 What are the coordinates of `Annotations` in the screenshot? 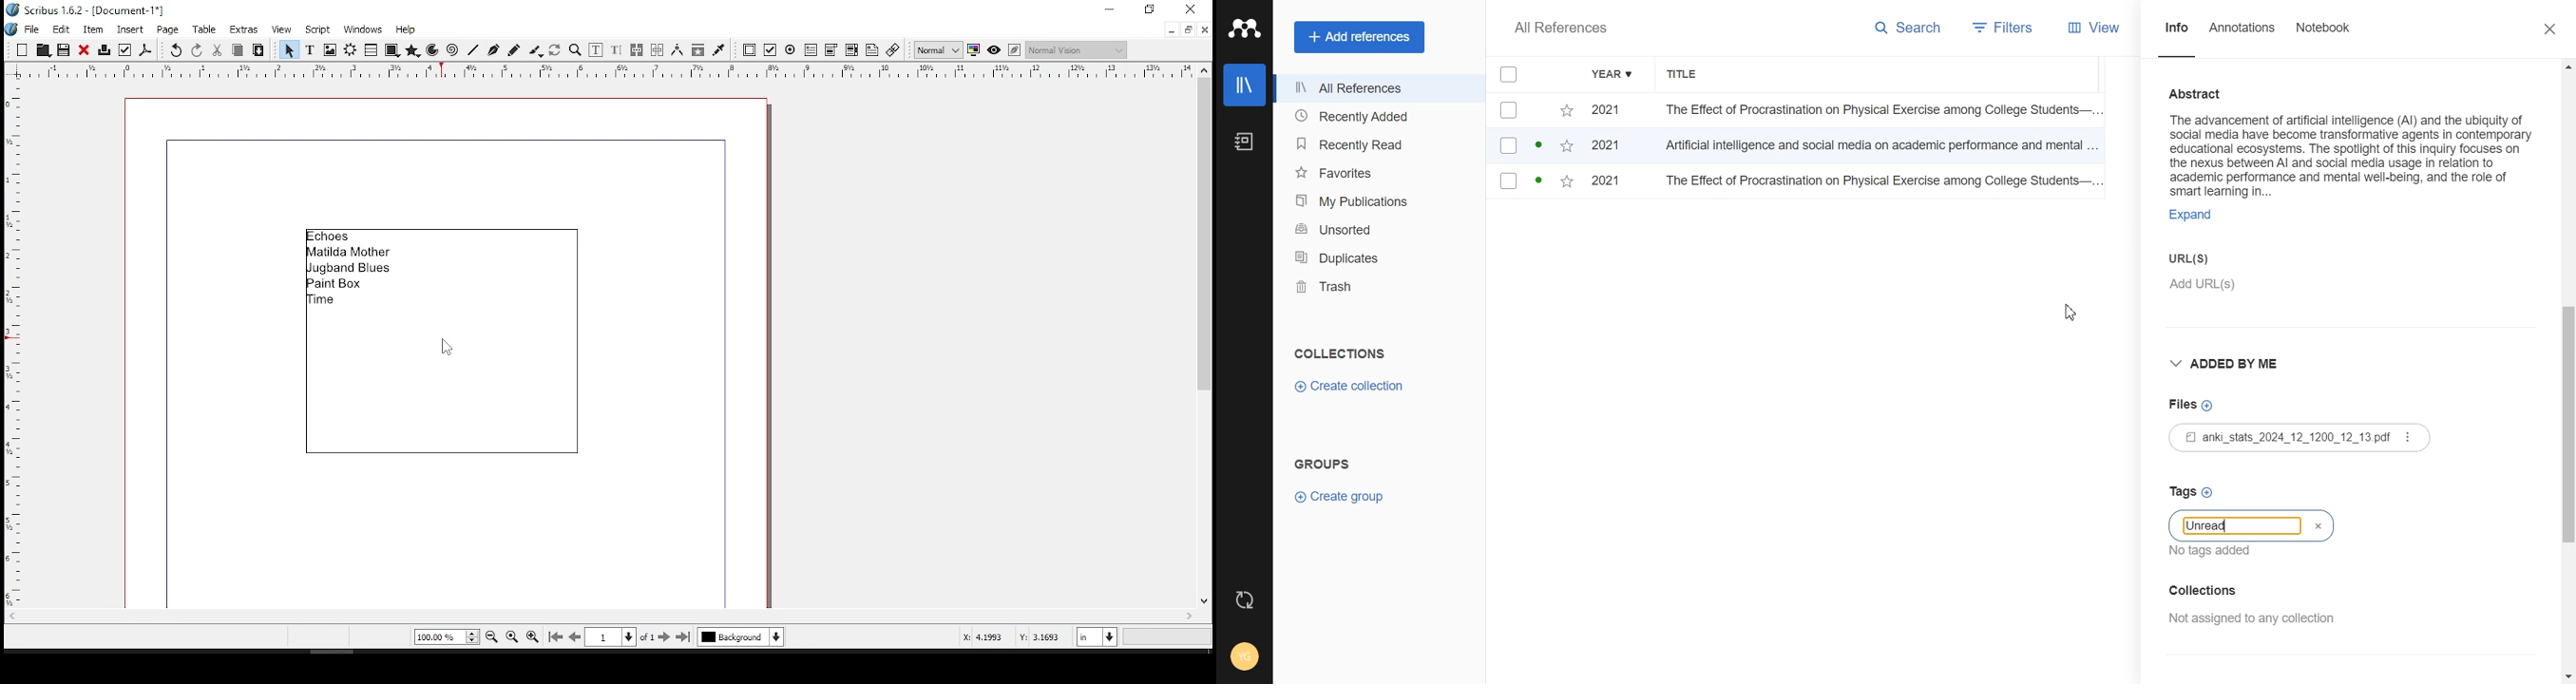 It's located at (2243, 36).